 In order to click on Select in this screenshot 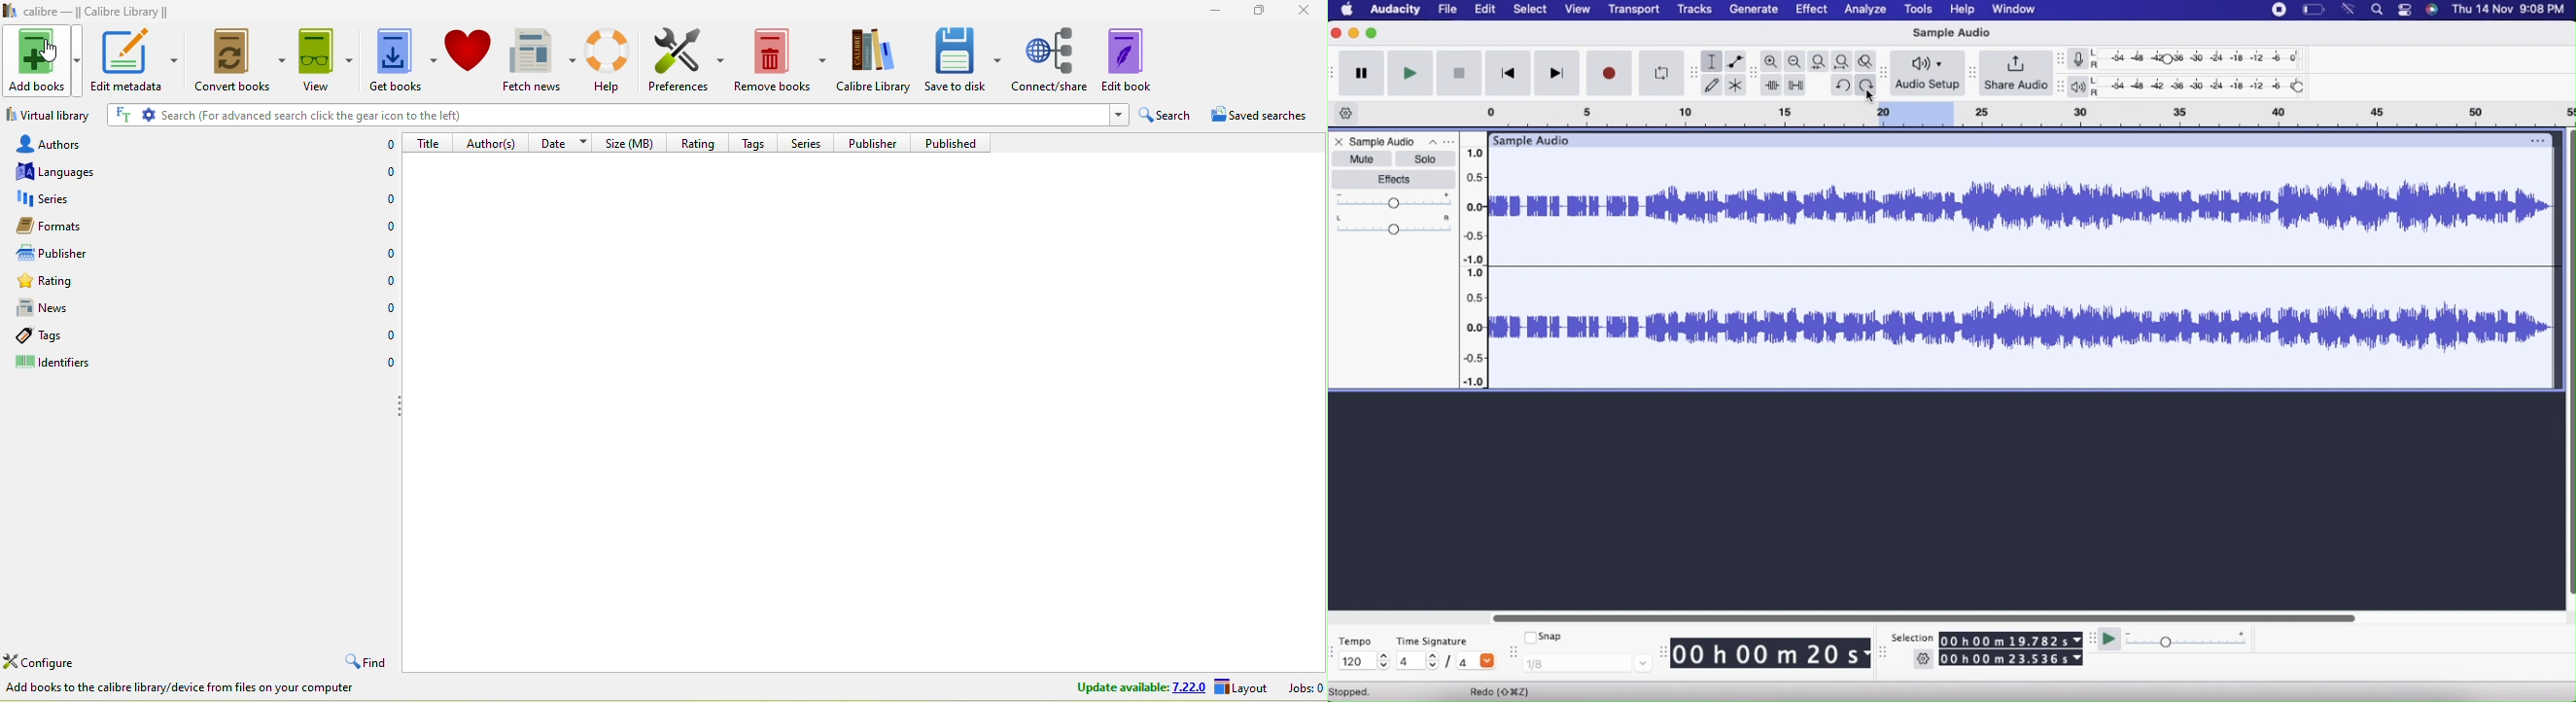, I will do `click(1532, 9)`.